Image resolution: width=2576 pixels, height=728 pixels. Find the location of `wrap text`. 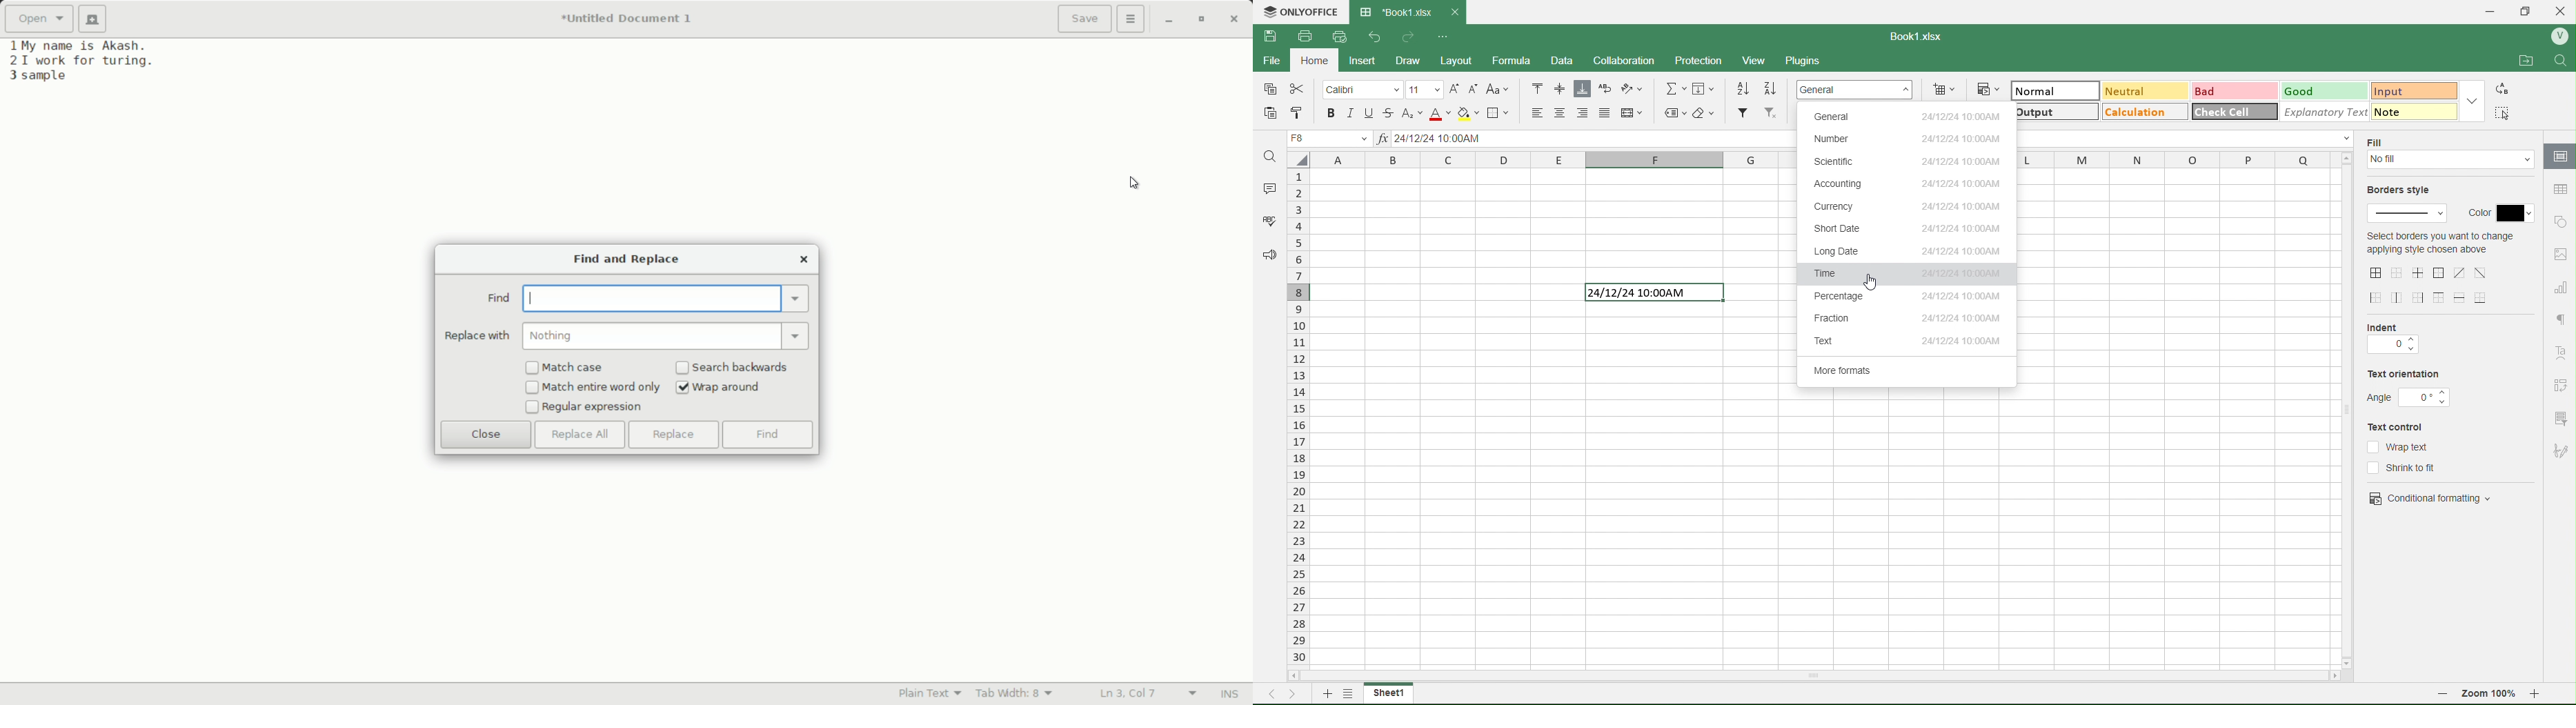

wrap text is located at coordinates (2399, 446).